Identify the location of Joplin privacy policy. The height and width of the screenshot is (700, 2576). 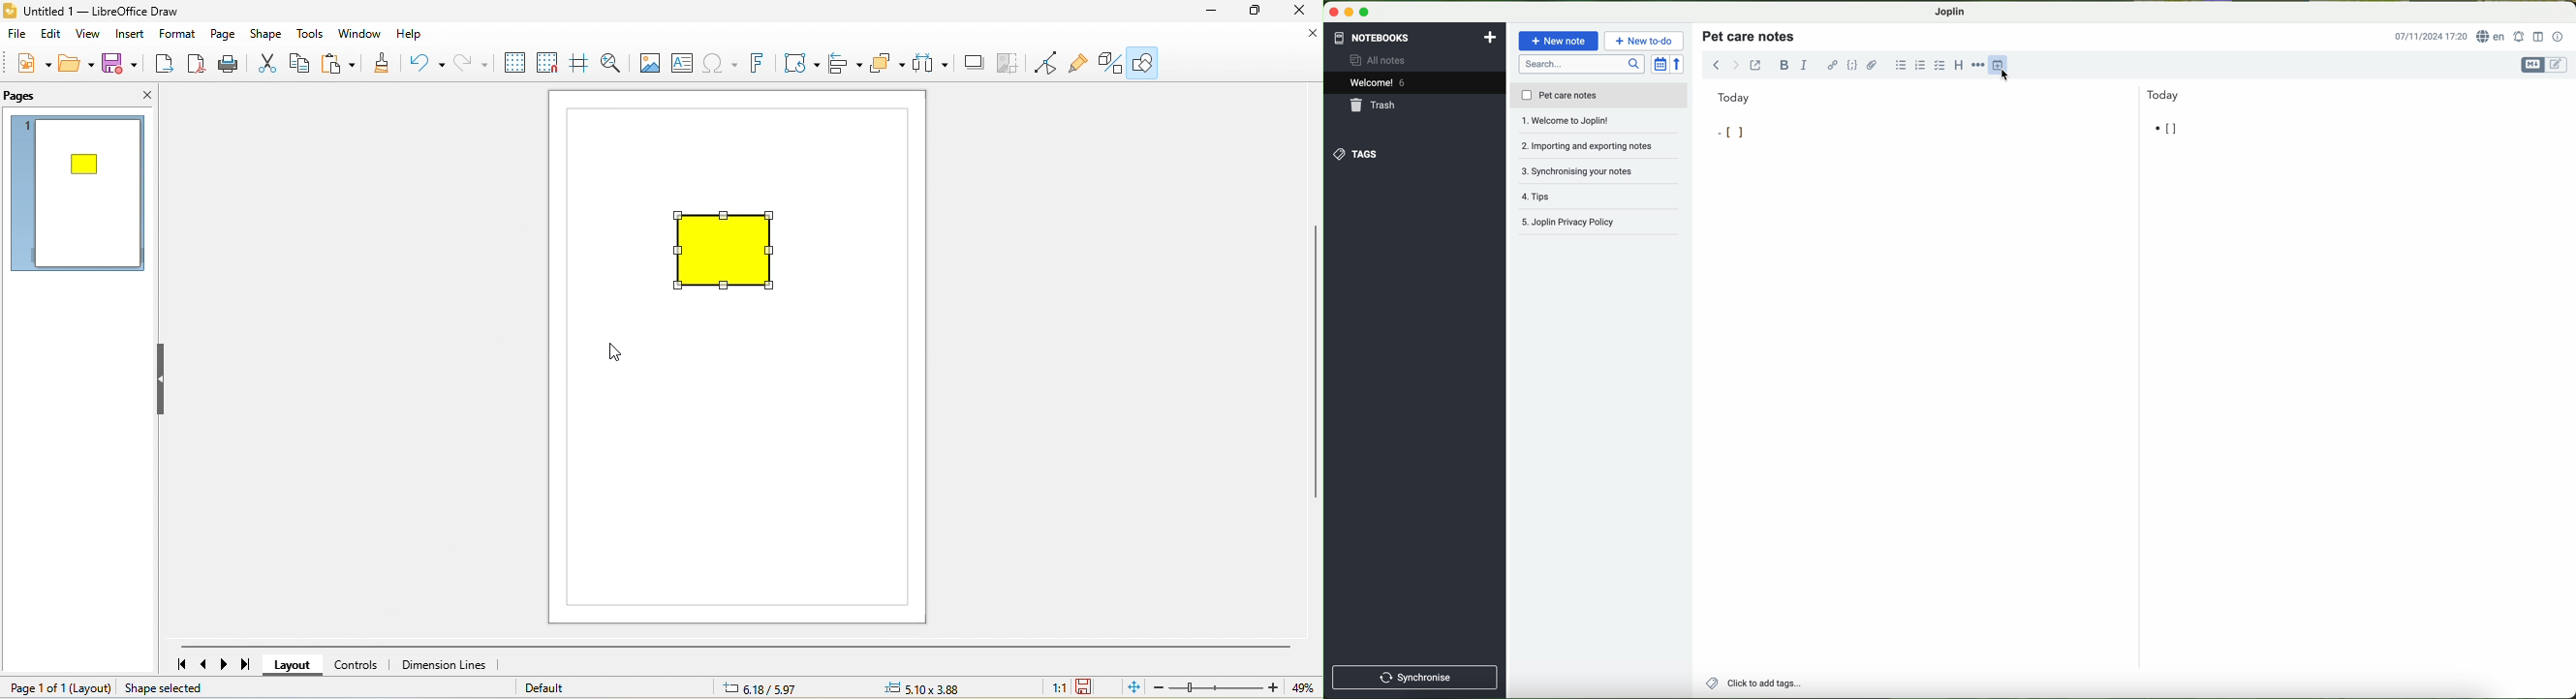
(1600, 197).